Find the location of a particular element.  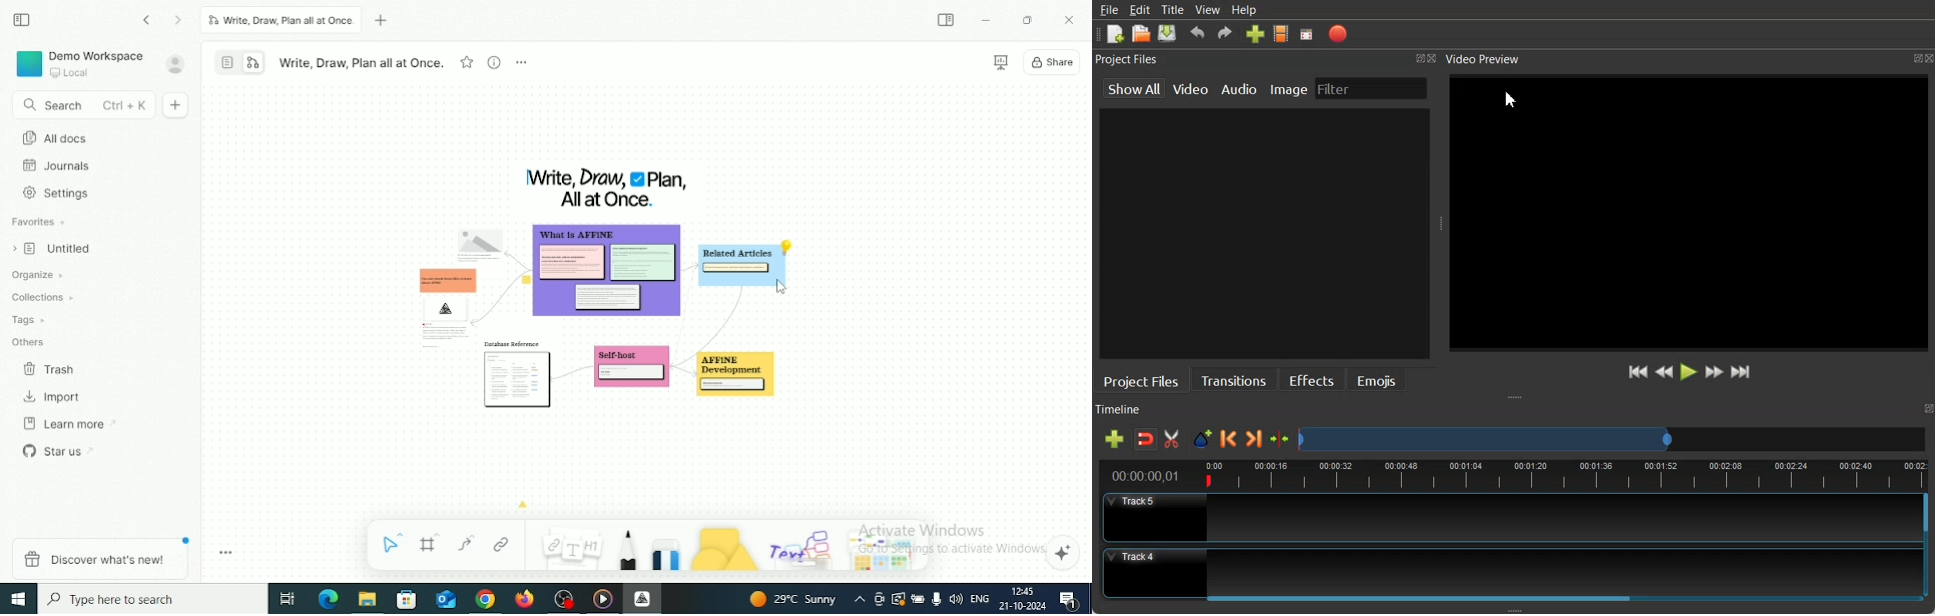

Close is located at coordinates (1930, 59).